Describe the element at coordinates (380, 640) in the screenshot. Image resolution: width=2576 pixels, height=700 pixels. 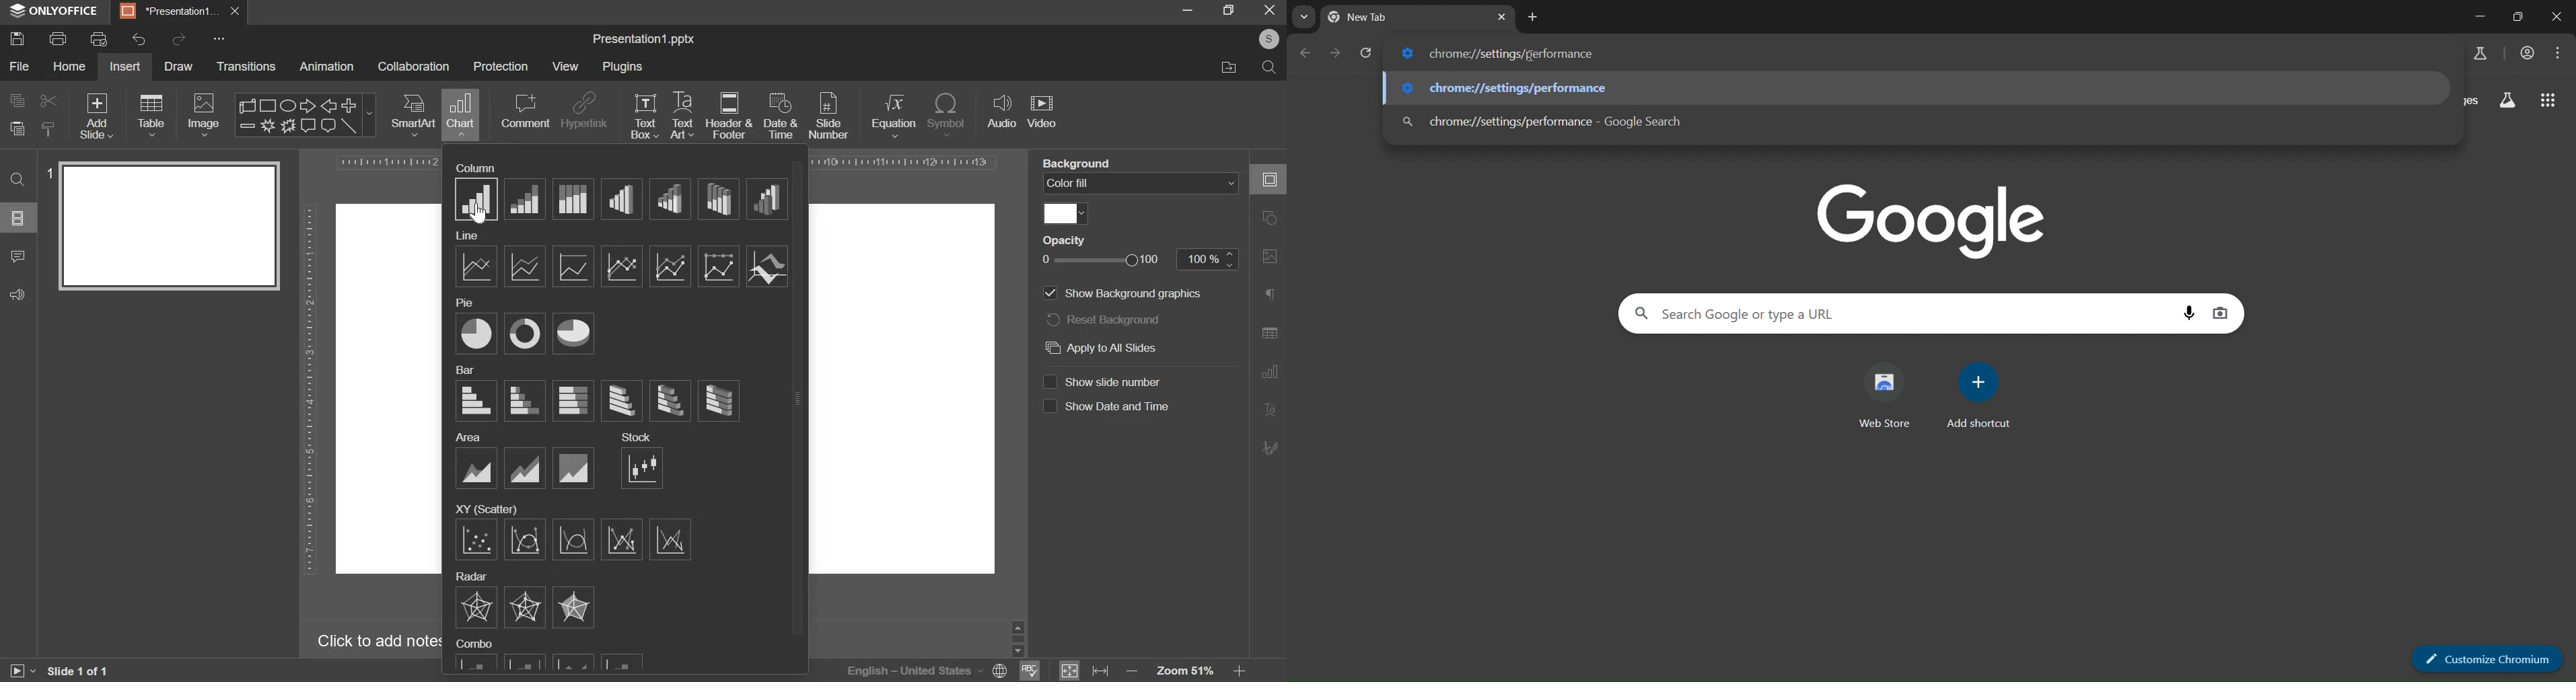
I see `click to add notes` at that location.